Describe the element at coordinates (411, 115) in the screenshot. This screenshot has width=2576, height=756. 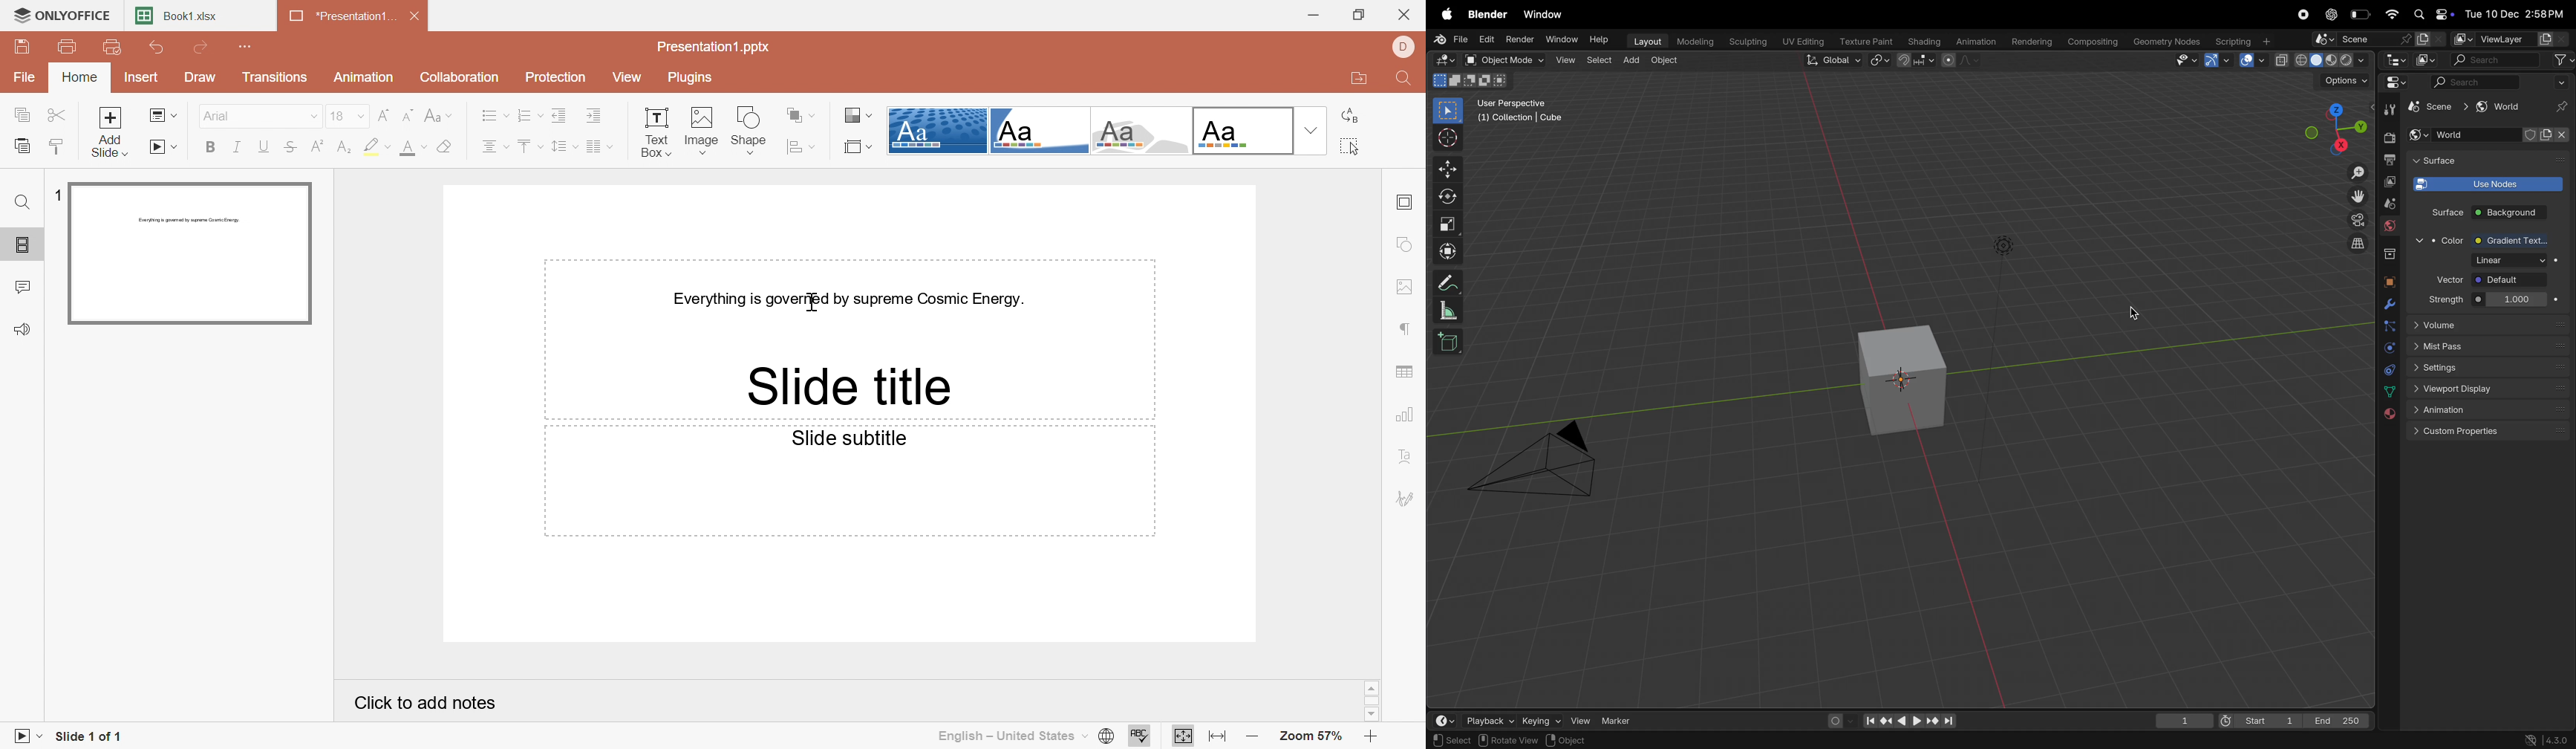
I see `Decrement font size` at that location.